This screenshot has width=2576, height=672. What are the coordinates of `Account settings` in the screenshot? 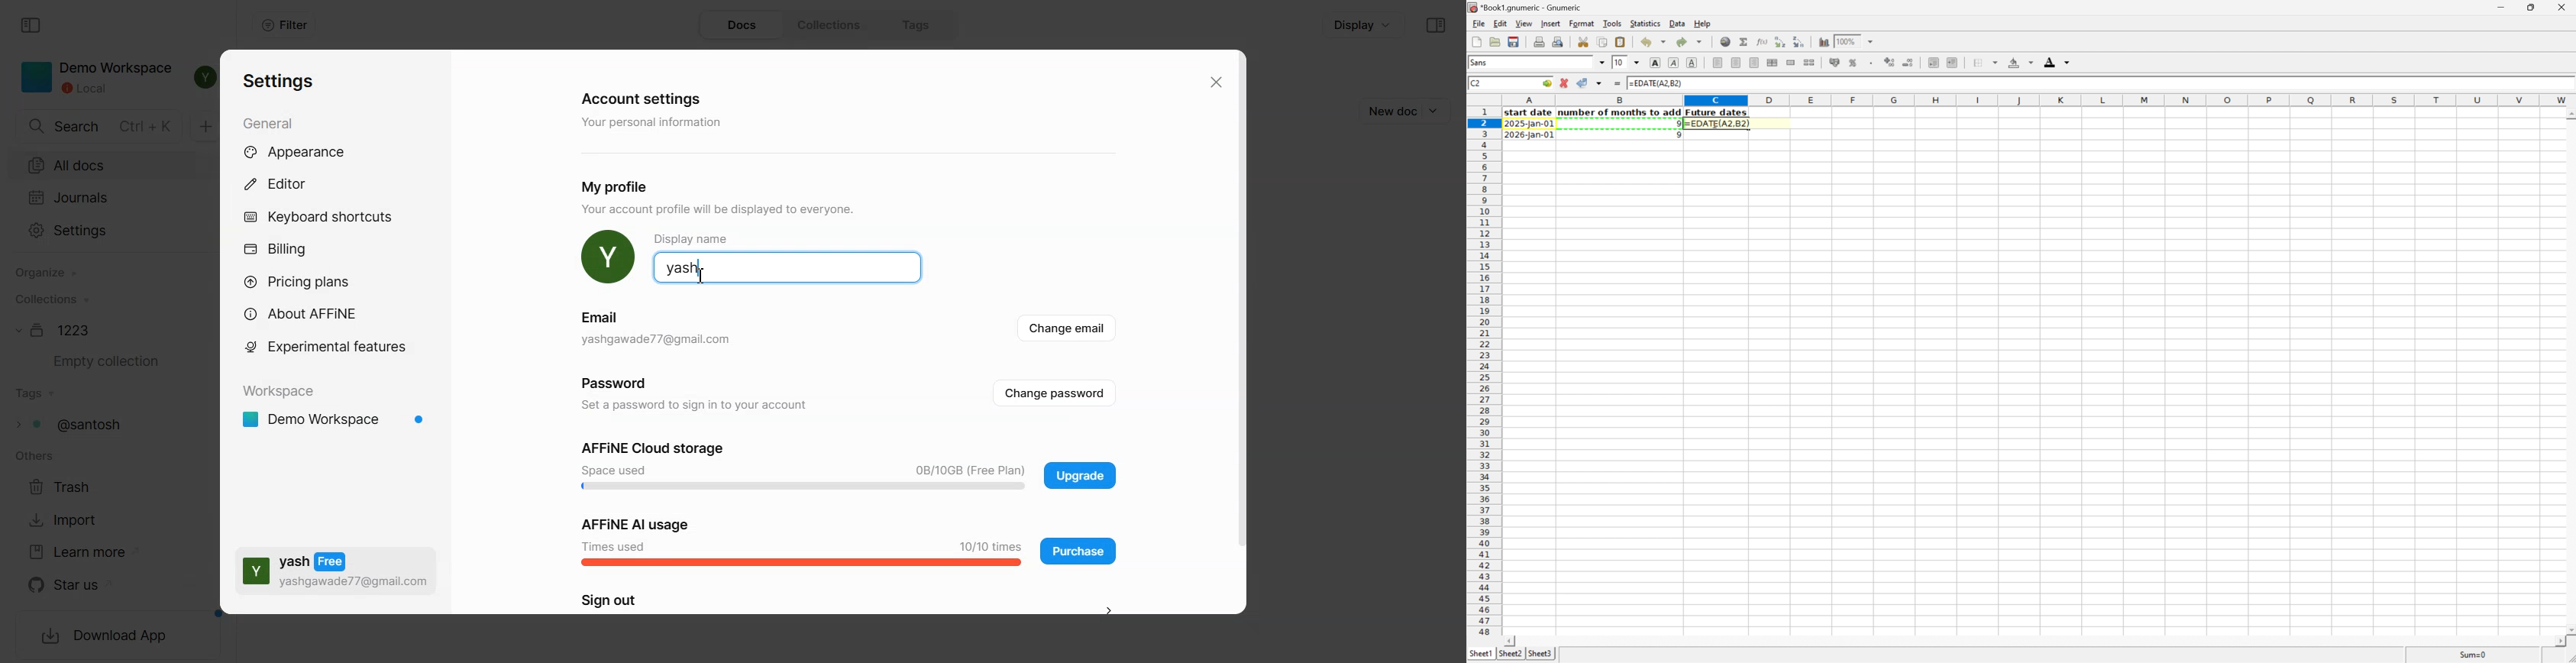 It's located at (644, 97).